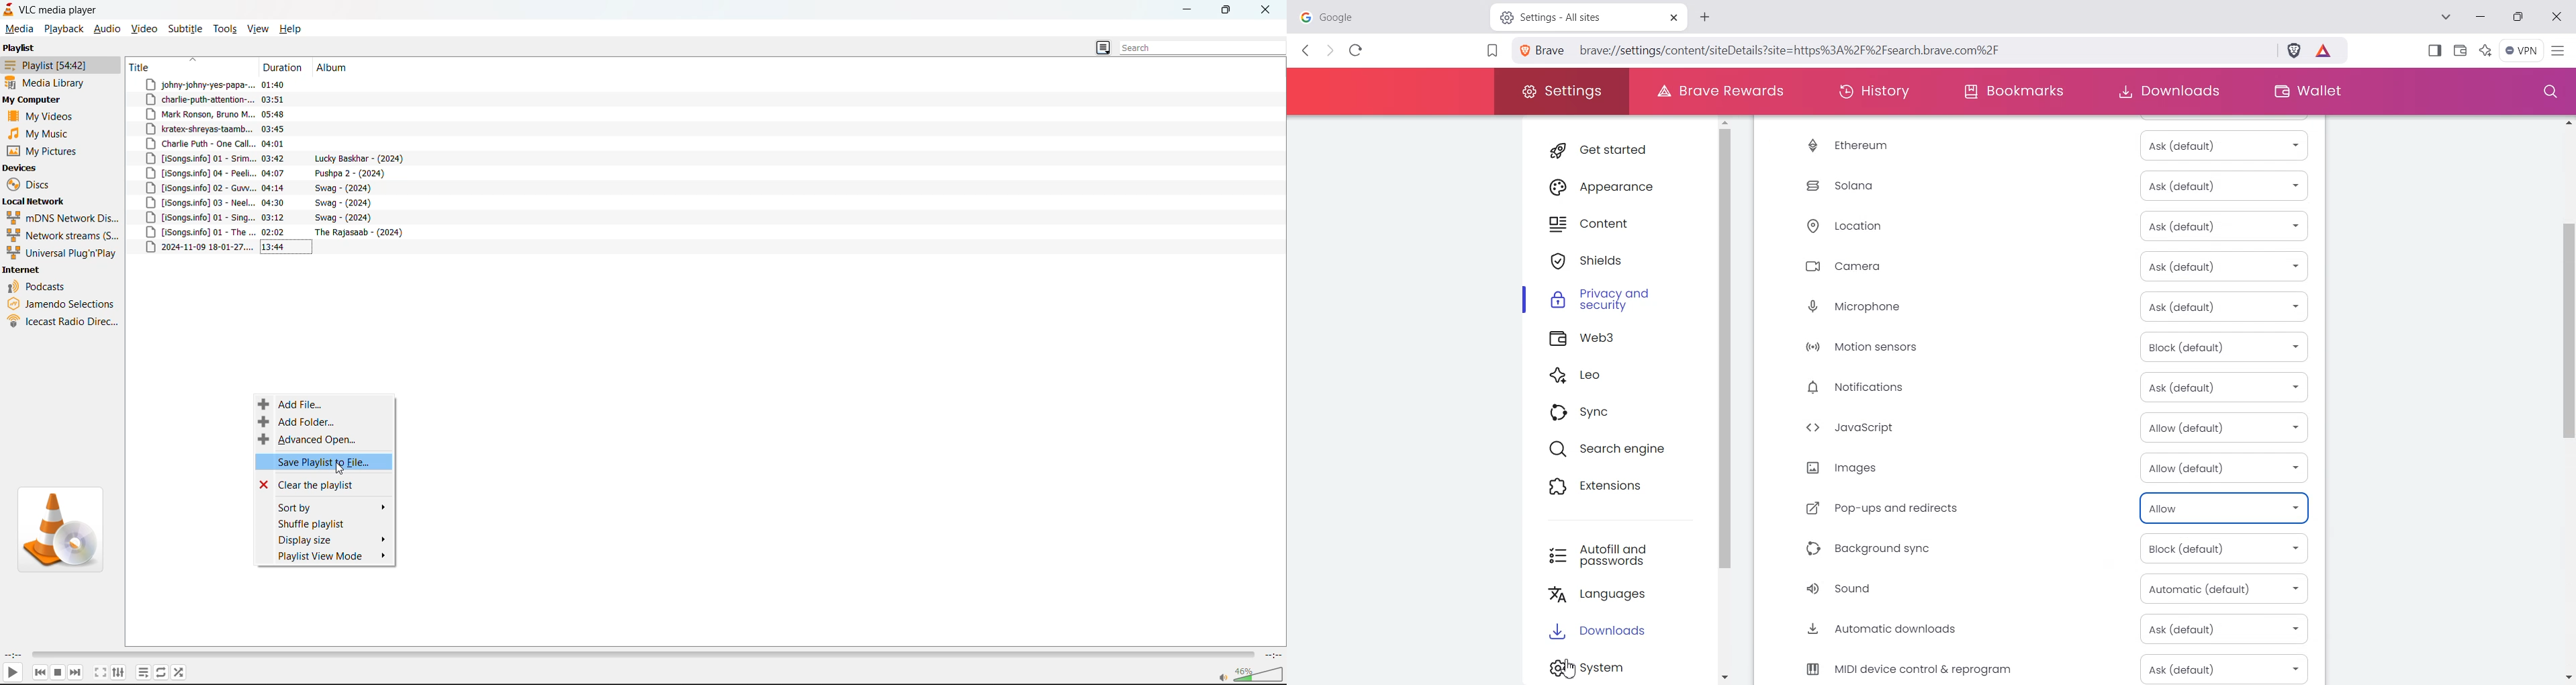 The height and width of the screenshot is (700, 2576). What do you see at coordinates (162, 672) in the screenshot?
I see `loop` at bounding box center [162, 672].